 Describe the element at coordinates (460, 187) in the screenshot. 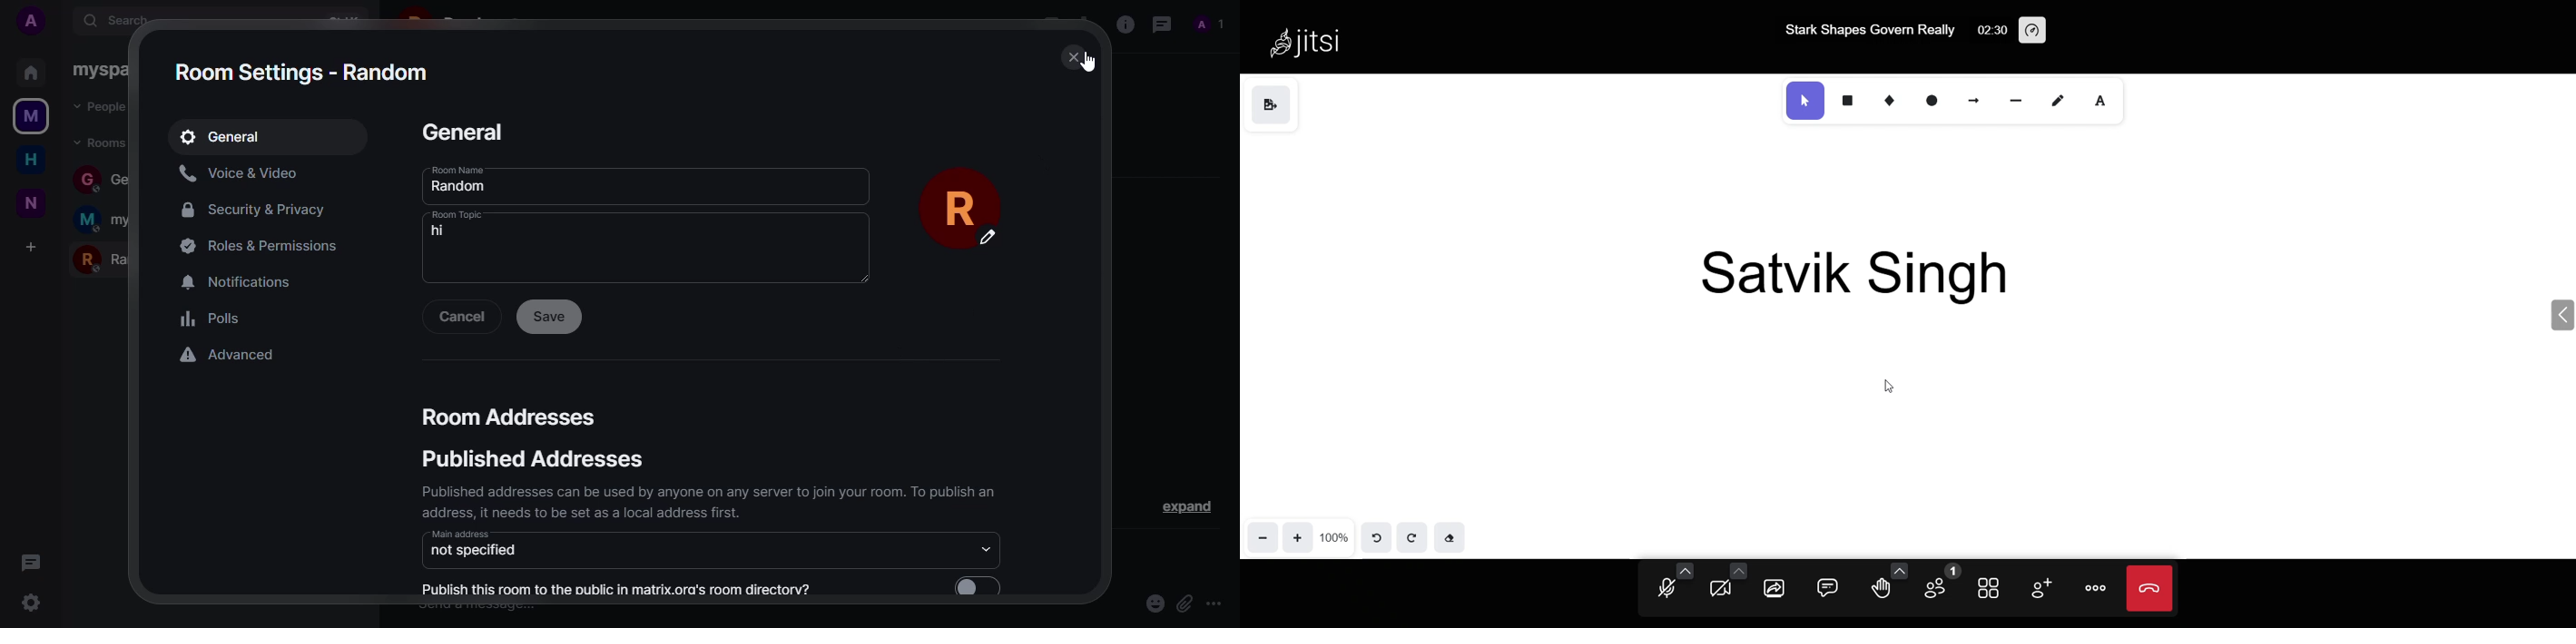

I see `random` at that location.